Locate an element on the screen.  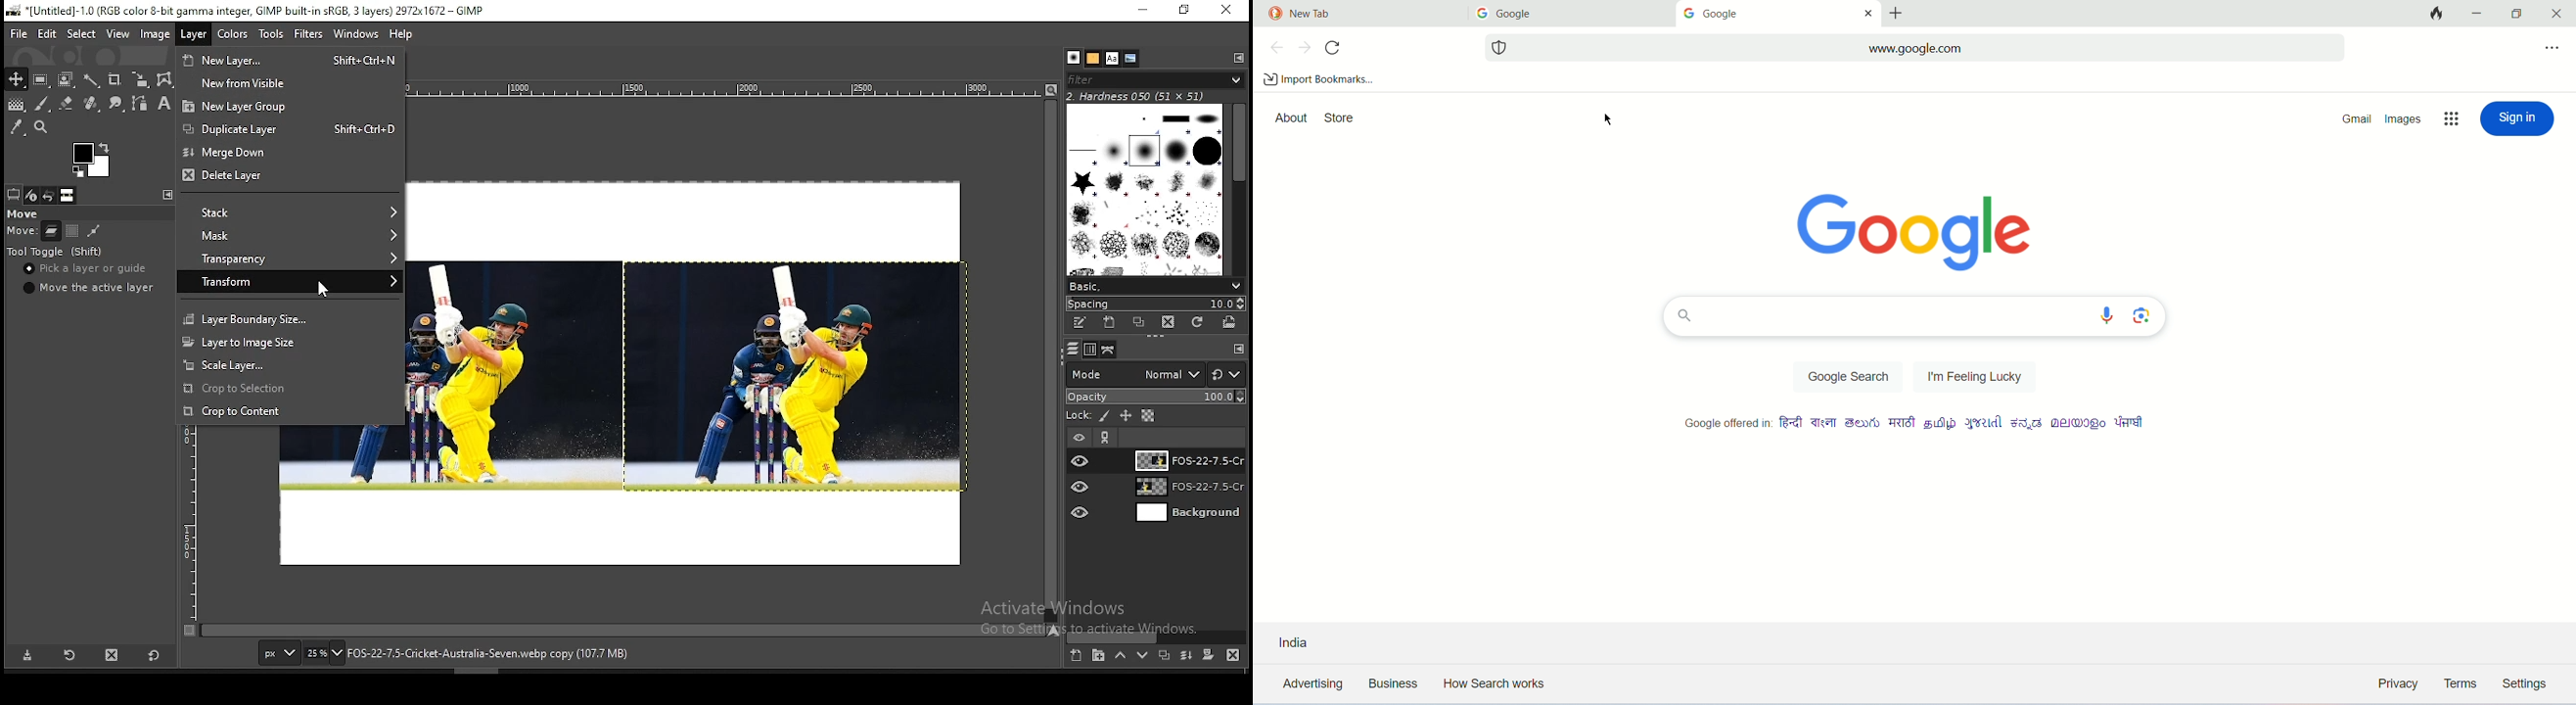
device status is located at coordinates (32, 195).